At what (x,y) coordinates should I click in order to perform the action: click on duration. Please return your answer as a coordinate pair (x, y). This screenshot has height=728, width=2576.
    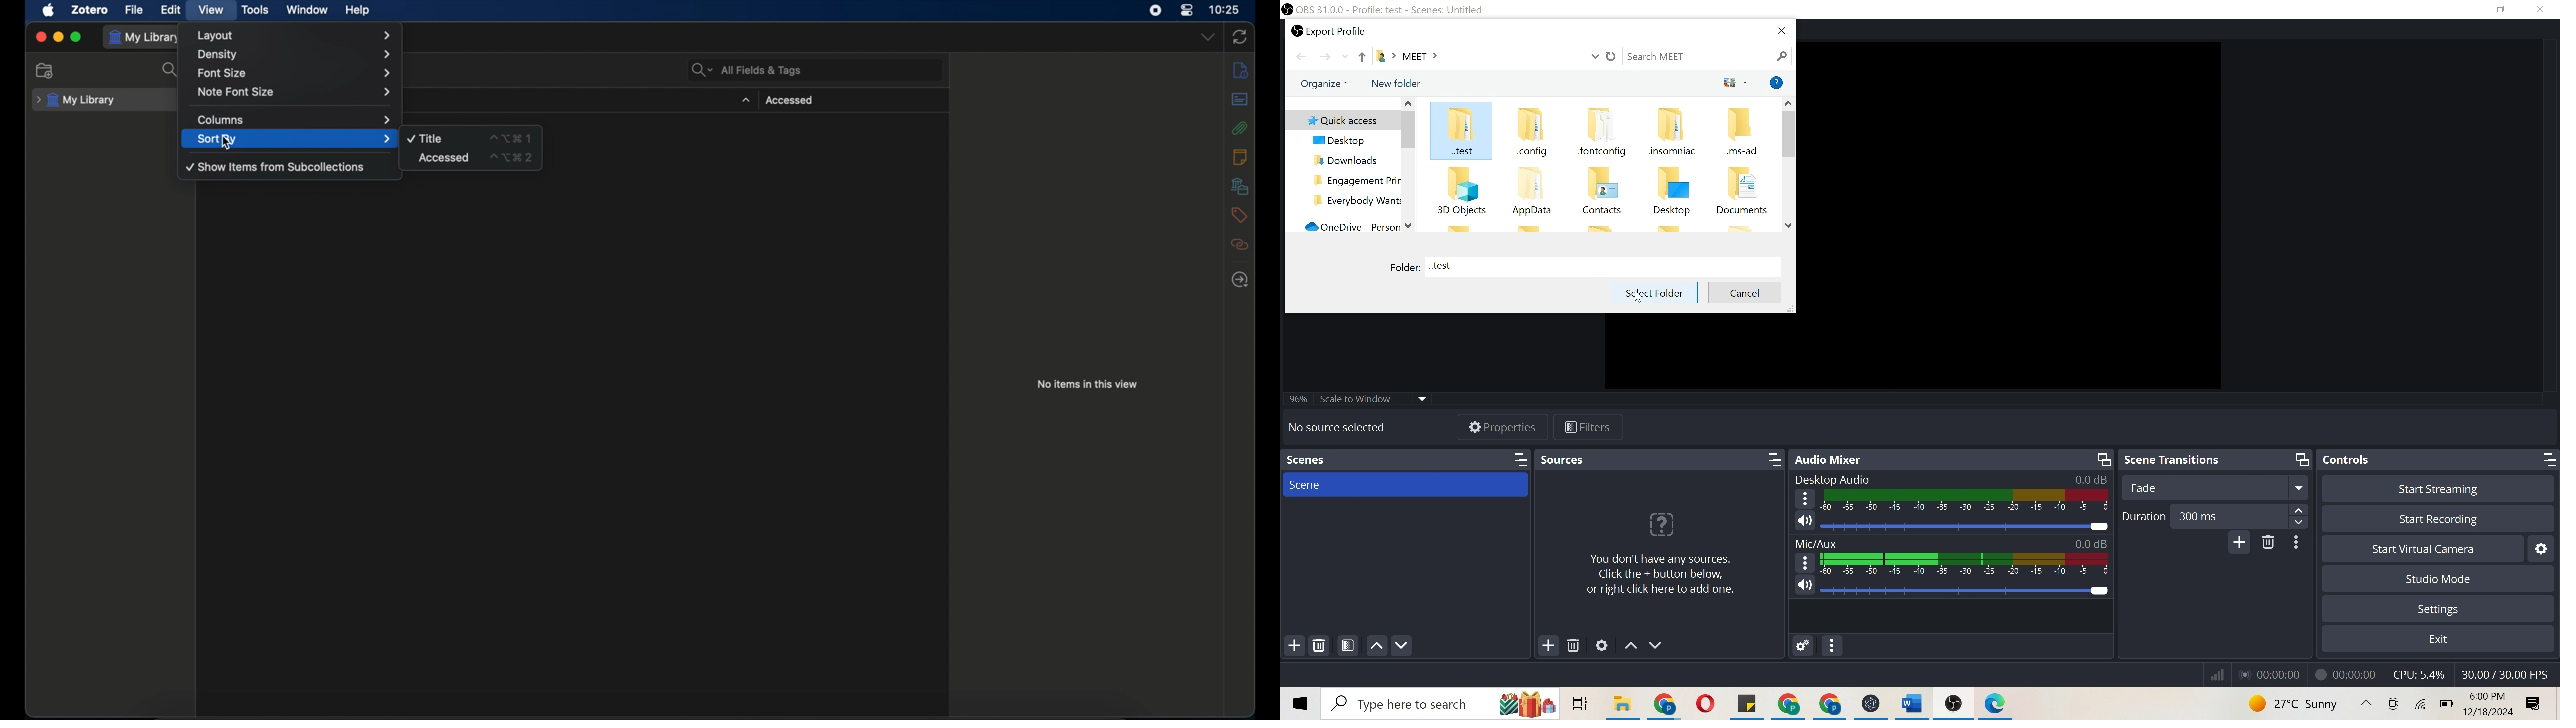
    Looking at the image, I should click on (2143, 517).